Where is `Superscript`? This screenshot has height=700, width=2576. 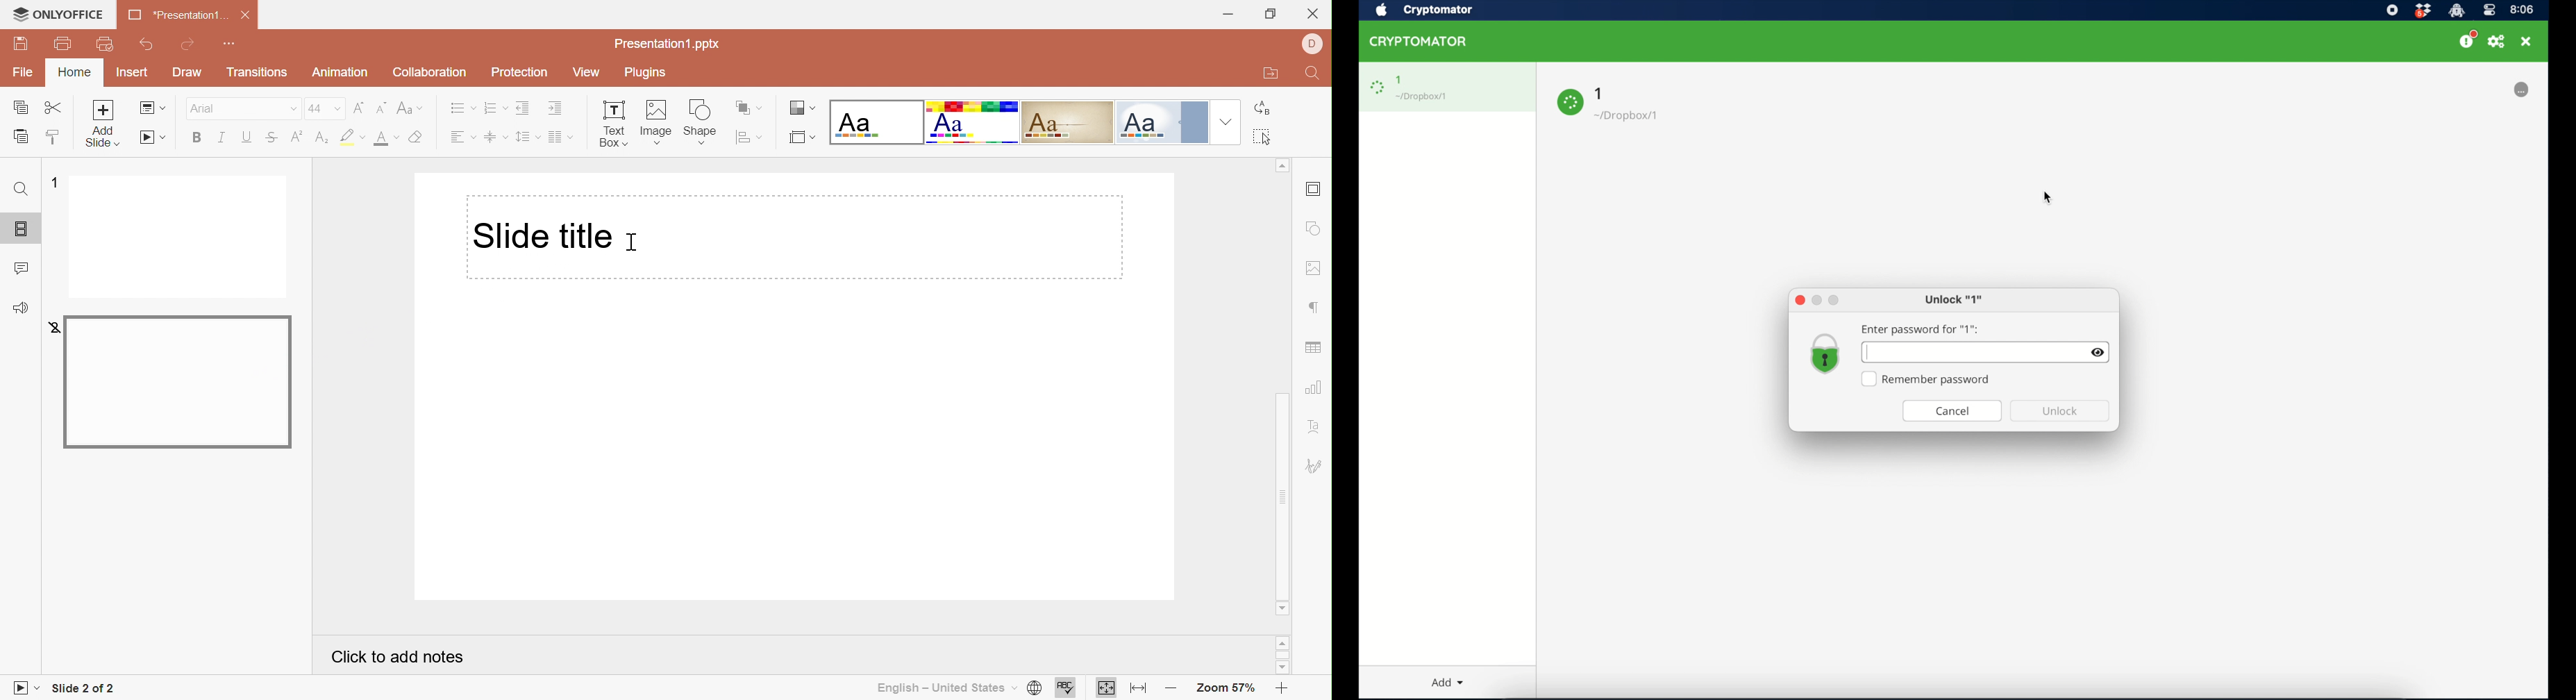 Superscript is located at coordinates (296, 136).